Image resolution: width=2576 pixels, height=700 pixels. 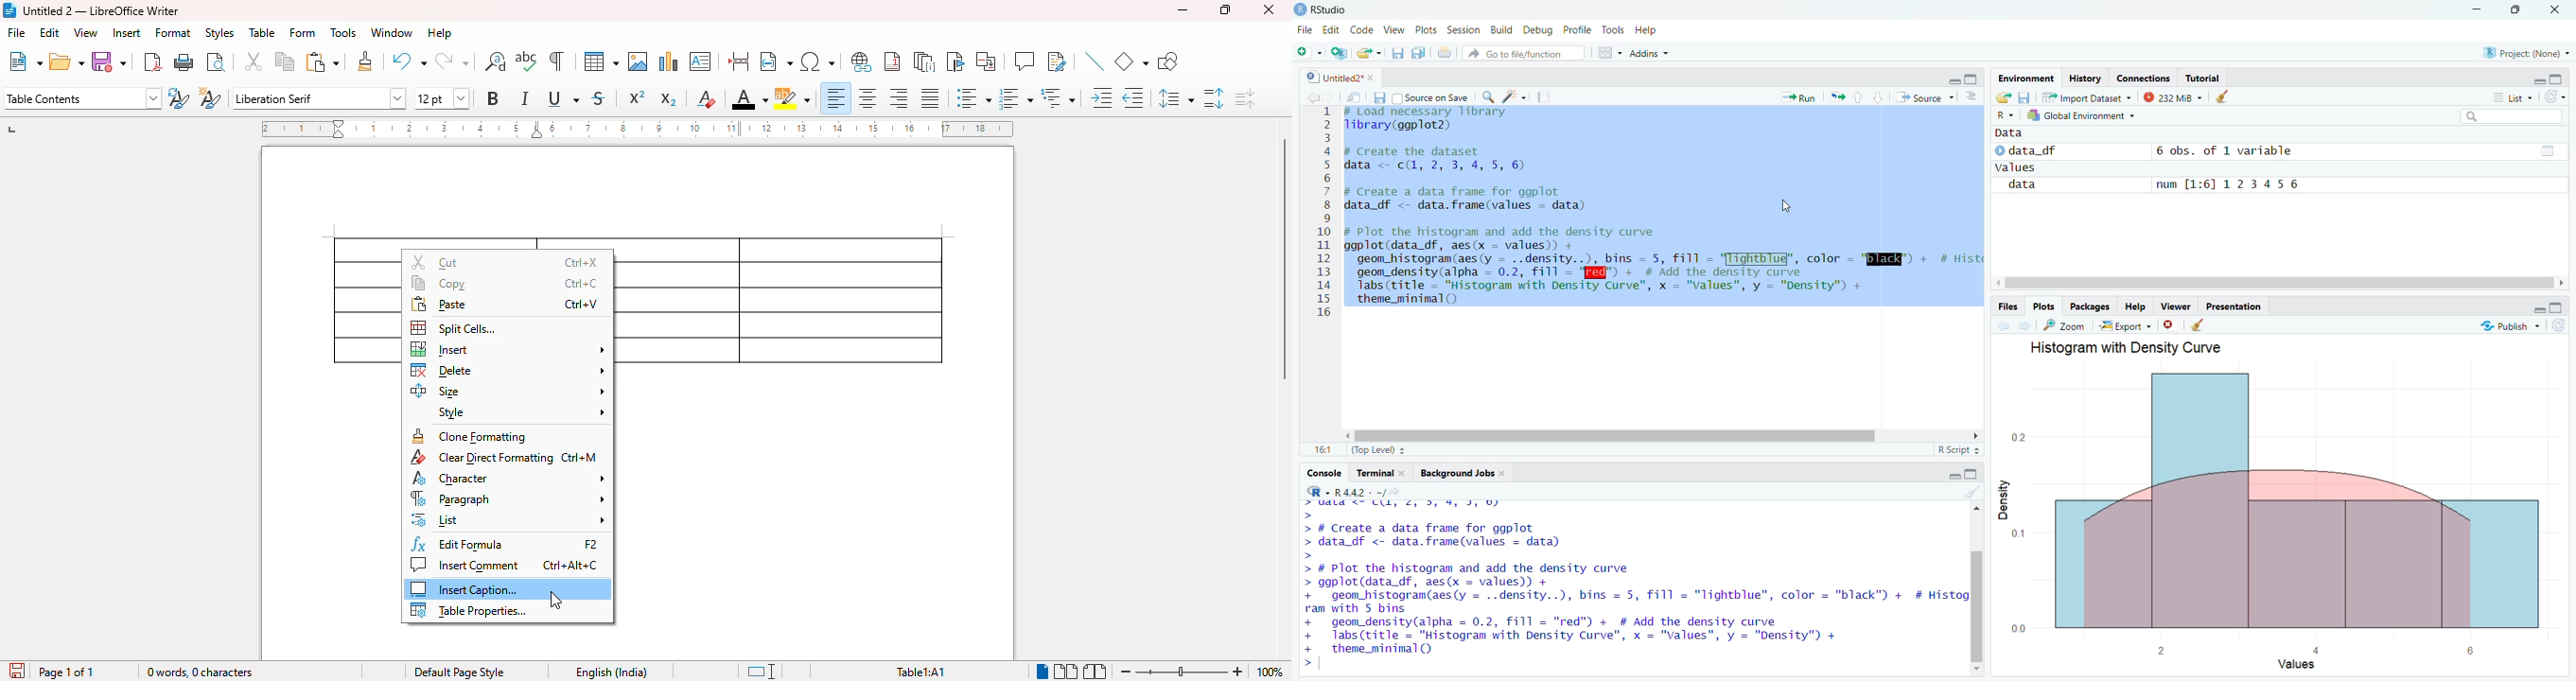 What do you see at coordinates (1311, 662) in the screenshot?
I see `>` at bounding box center [1311, 662].